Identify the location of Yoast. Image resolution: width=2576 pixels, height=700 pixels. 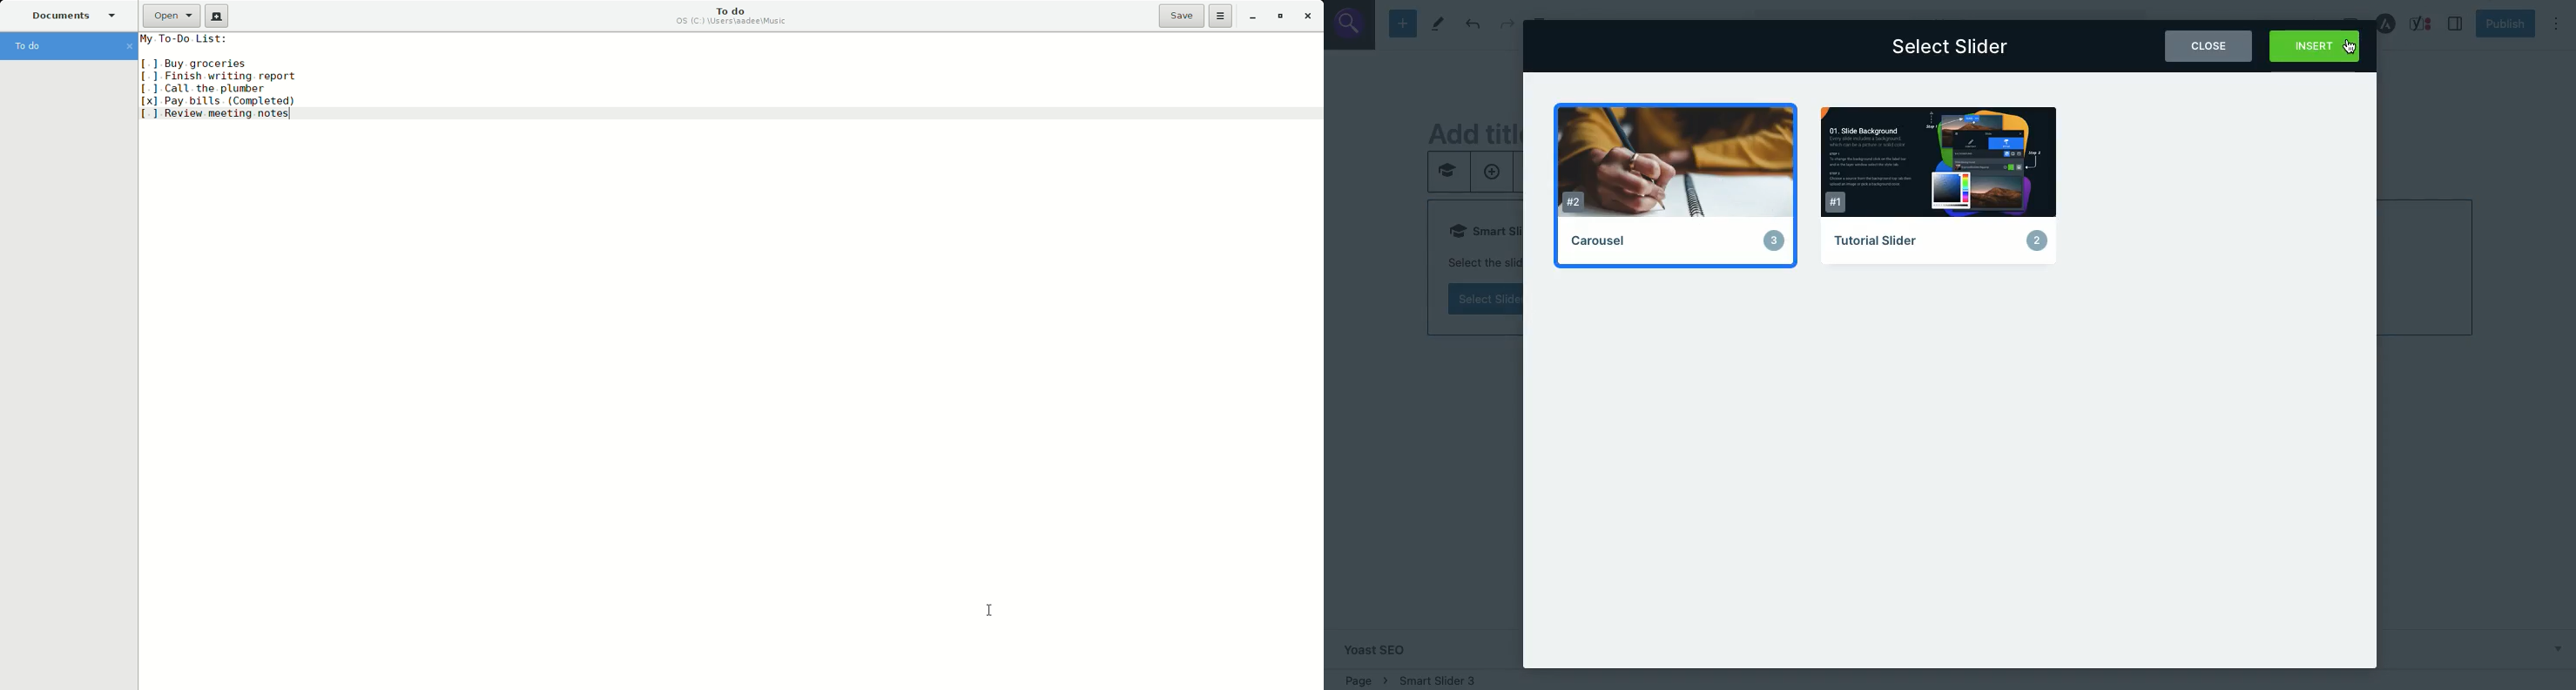
(1388, 648).